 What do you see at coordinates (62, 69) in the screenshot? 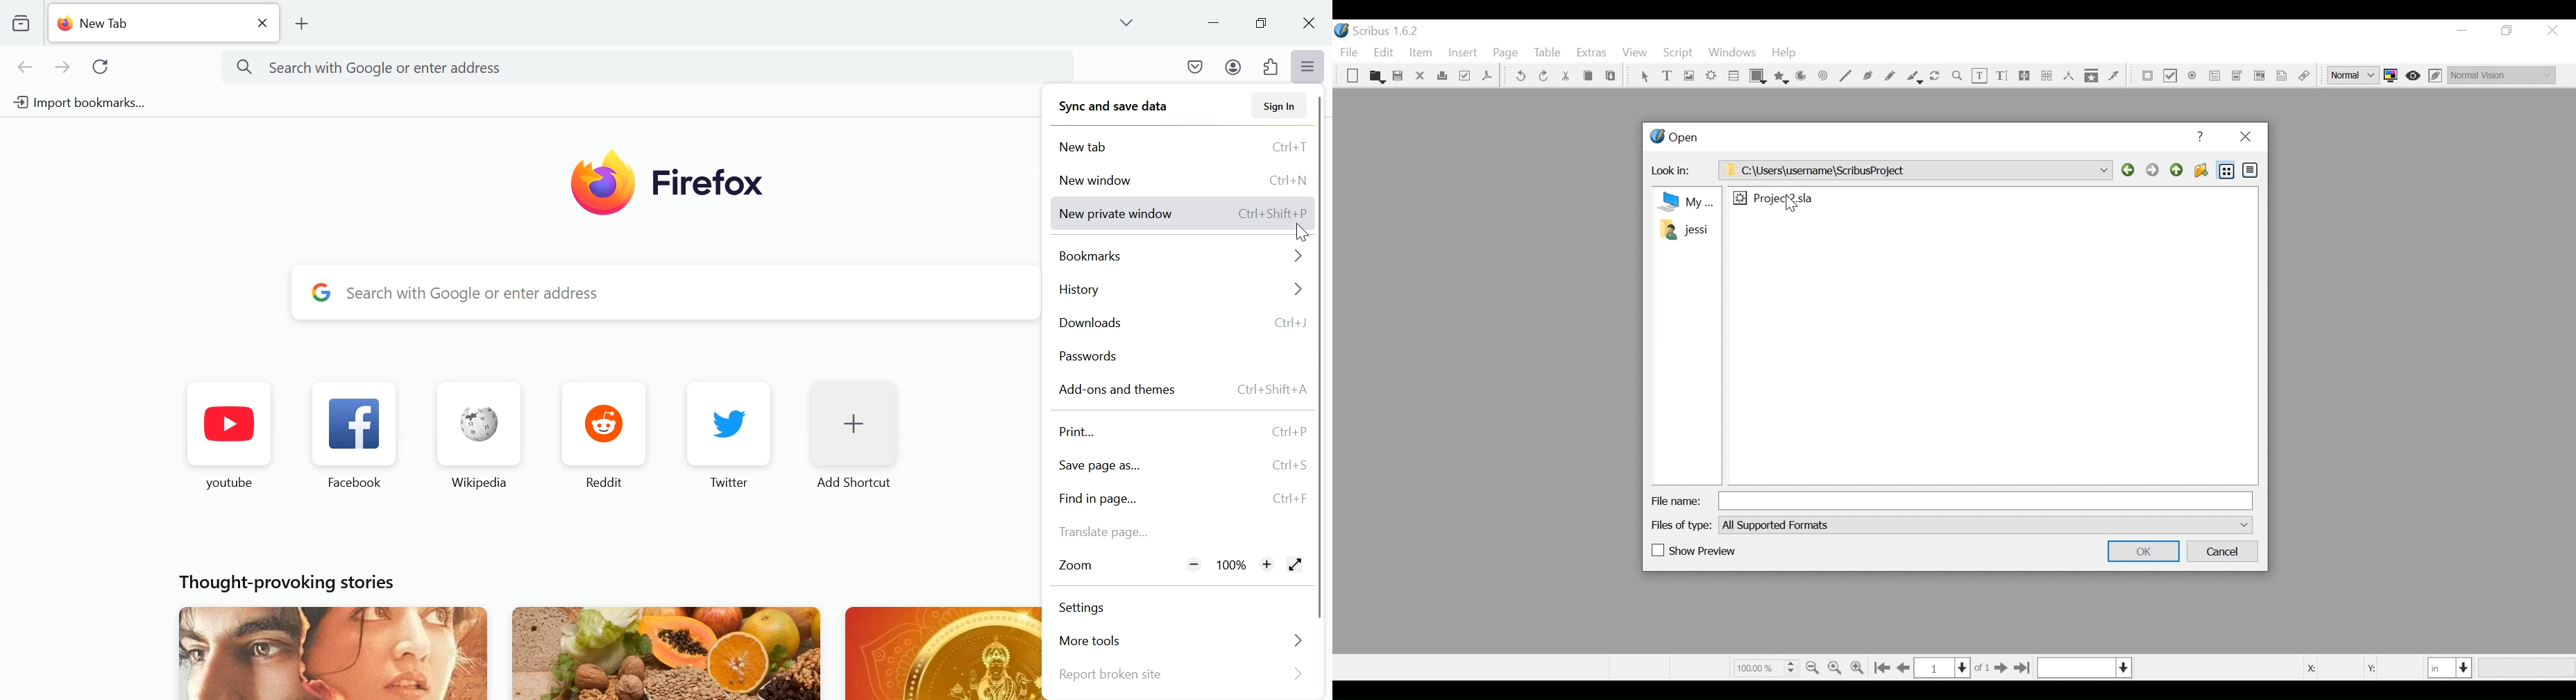
I see `Forward` at bounding box center [62, 69].